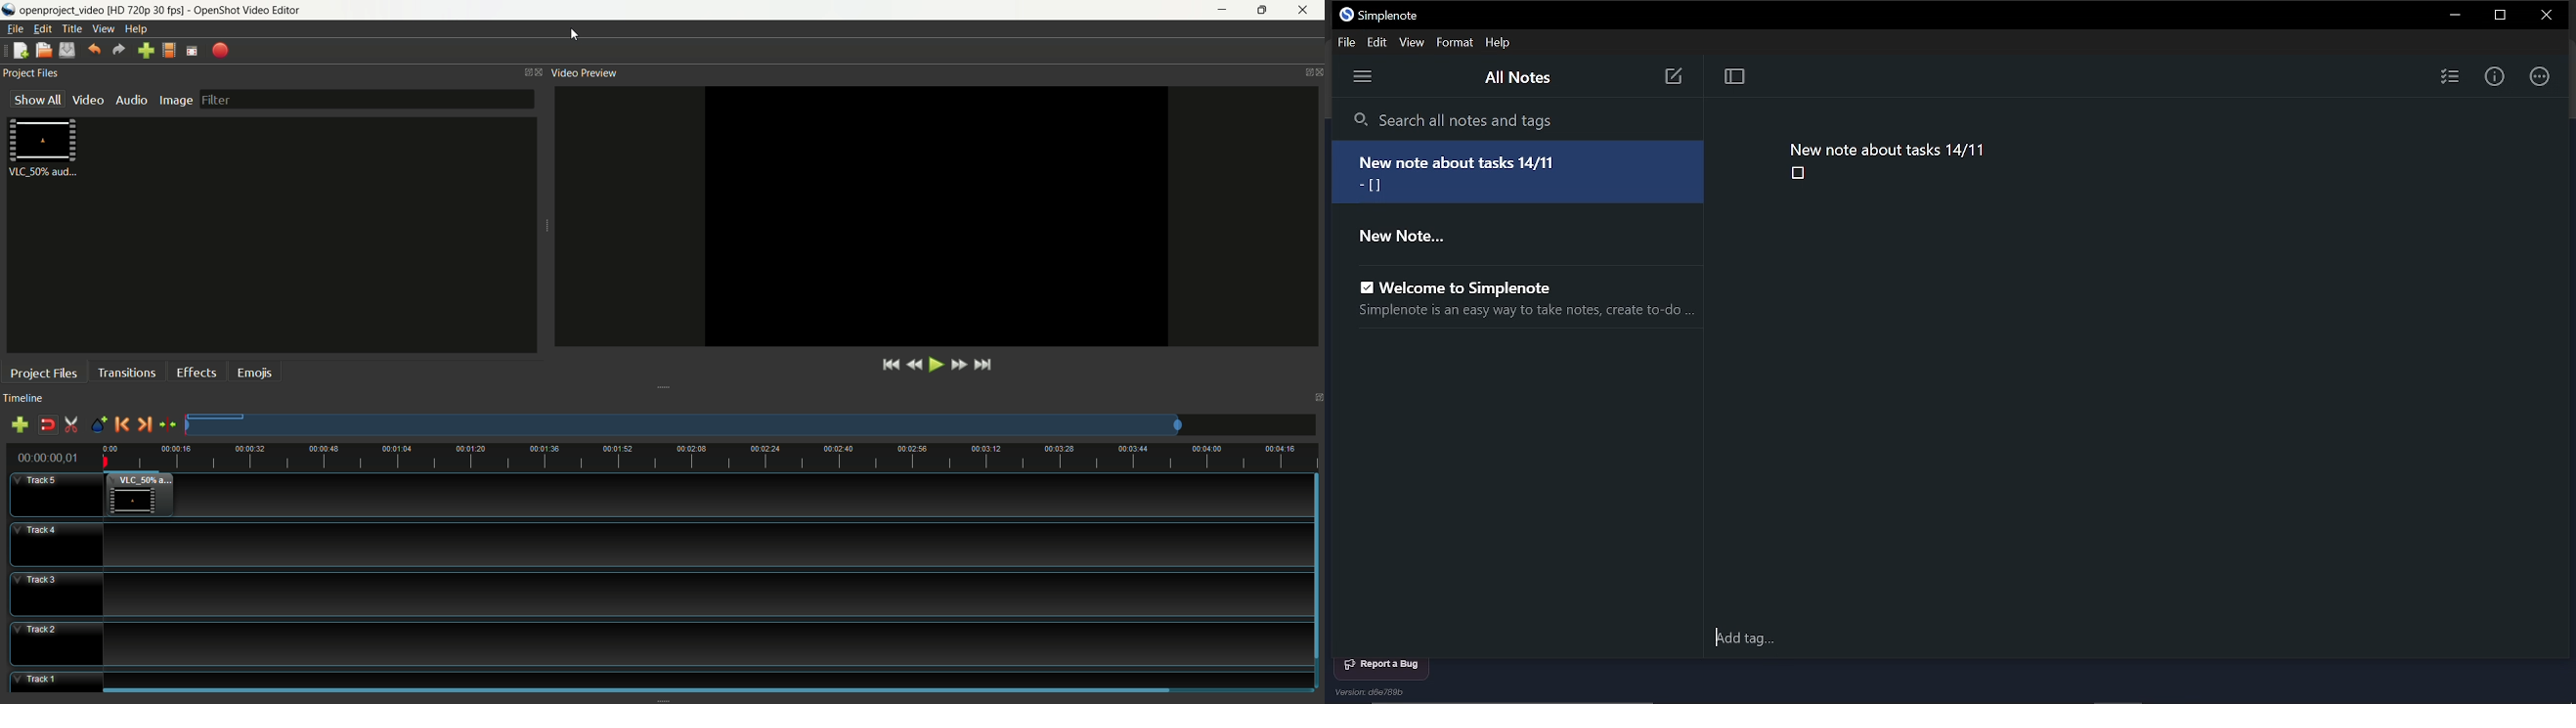 The height and width of the screenshot is (728, 2576). What do you see at coordinates (1672, 78) in the screenshot?
I see `new note` at bounding box center [1672, 78].